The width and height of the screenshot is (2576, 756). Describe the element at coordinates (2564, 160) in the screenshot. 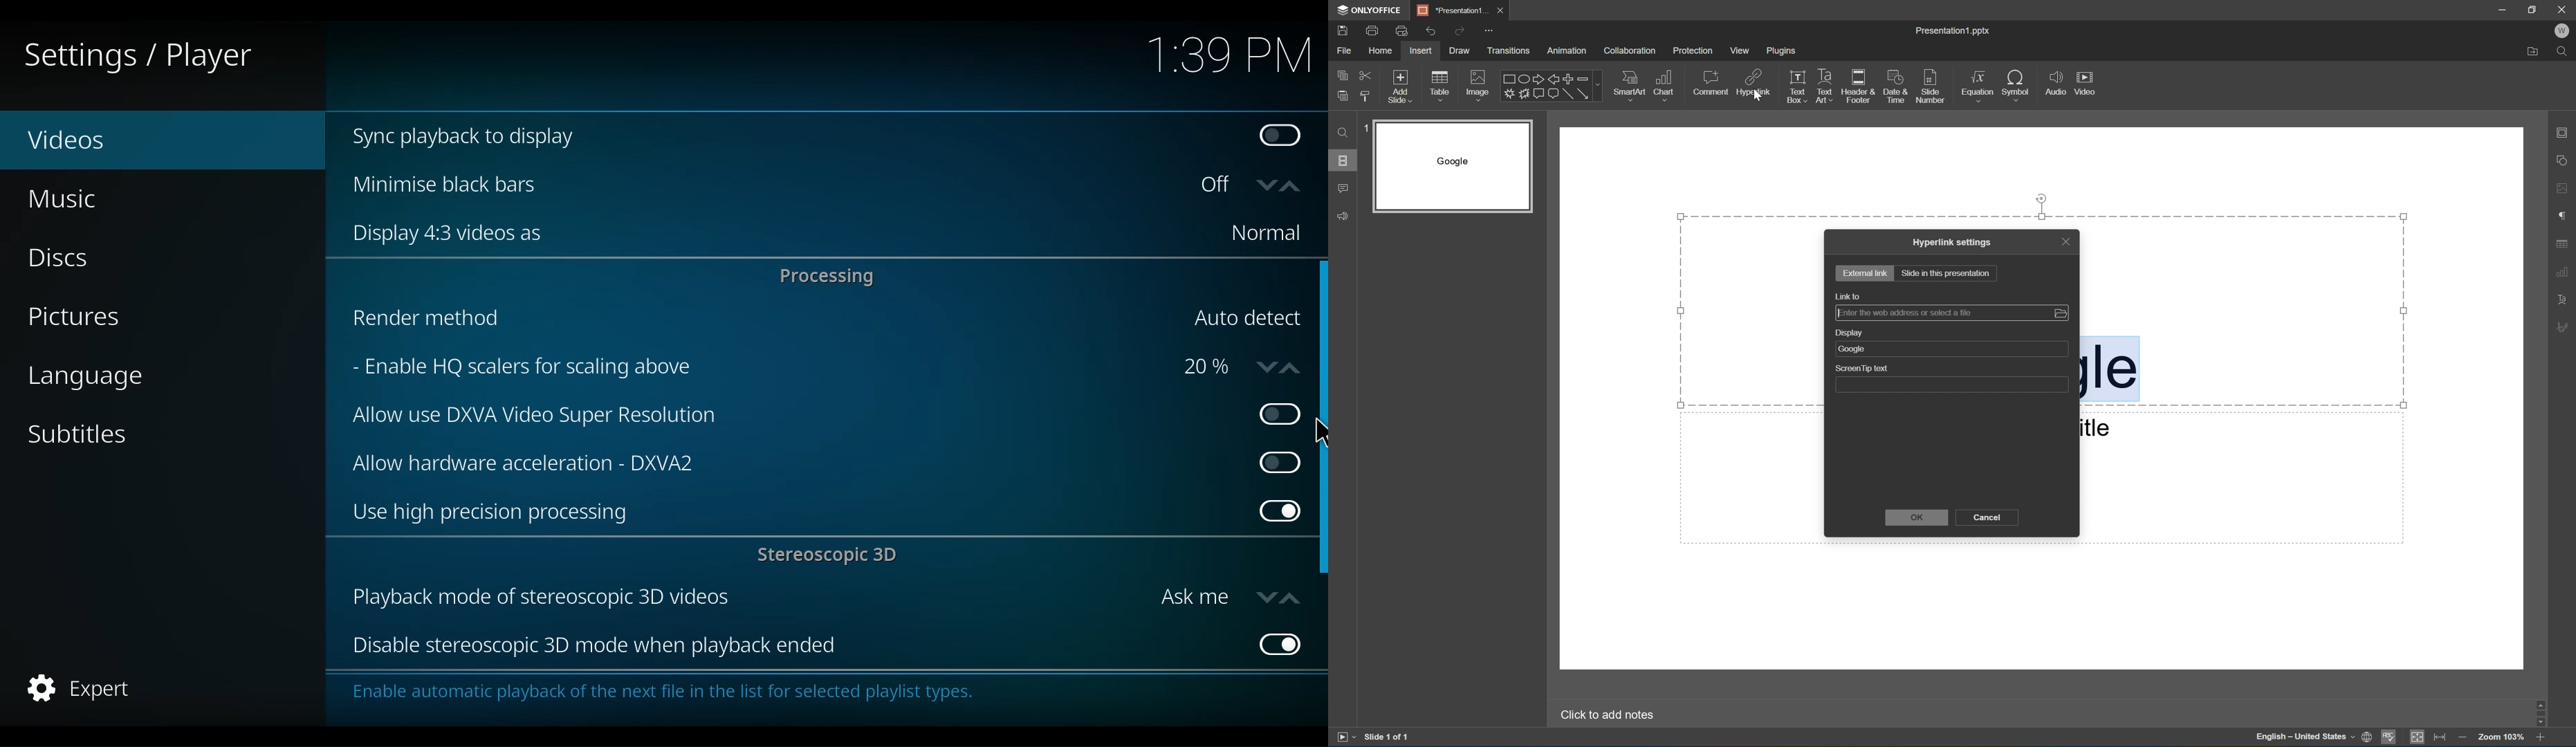

I see `Shape settings` at that location.